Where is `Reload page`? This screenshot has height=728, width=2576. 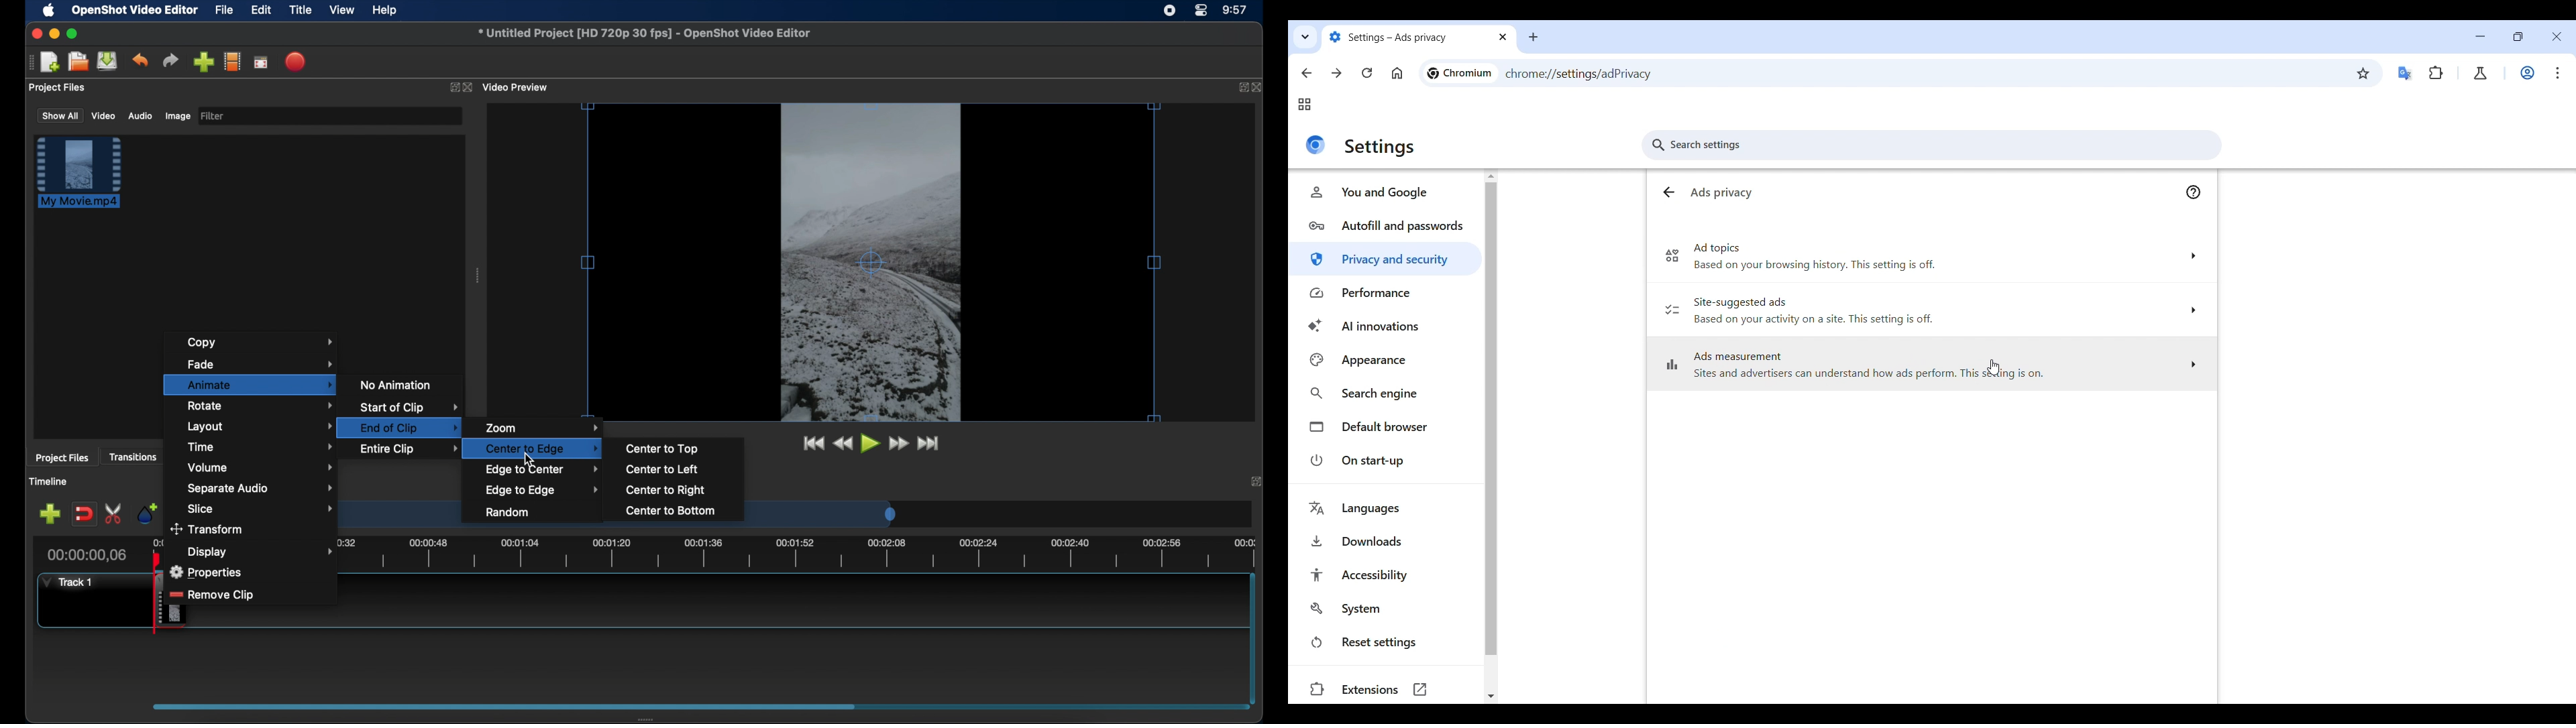
Reload page is located at coordinates (1366, 73).